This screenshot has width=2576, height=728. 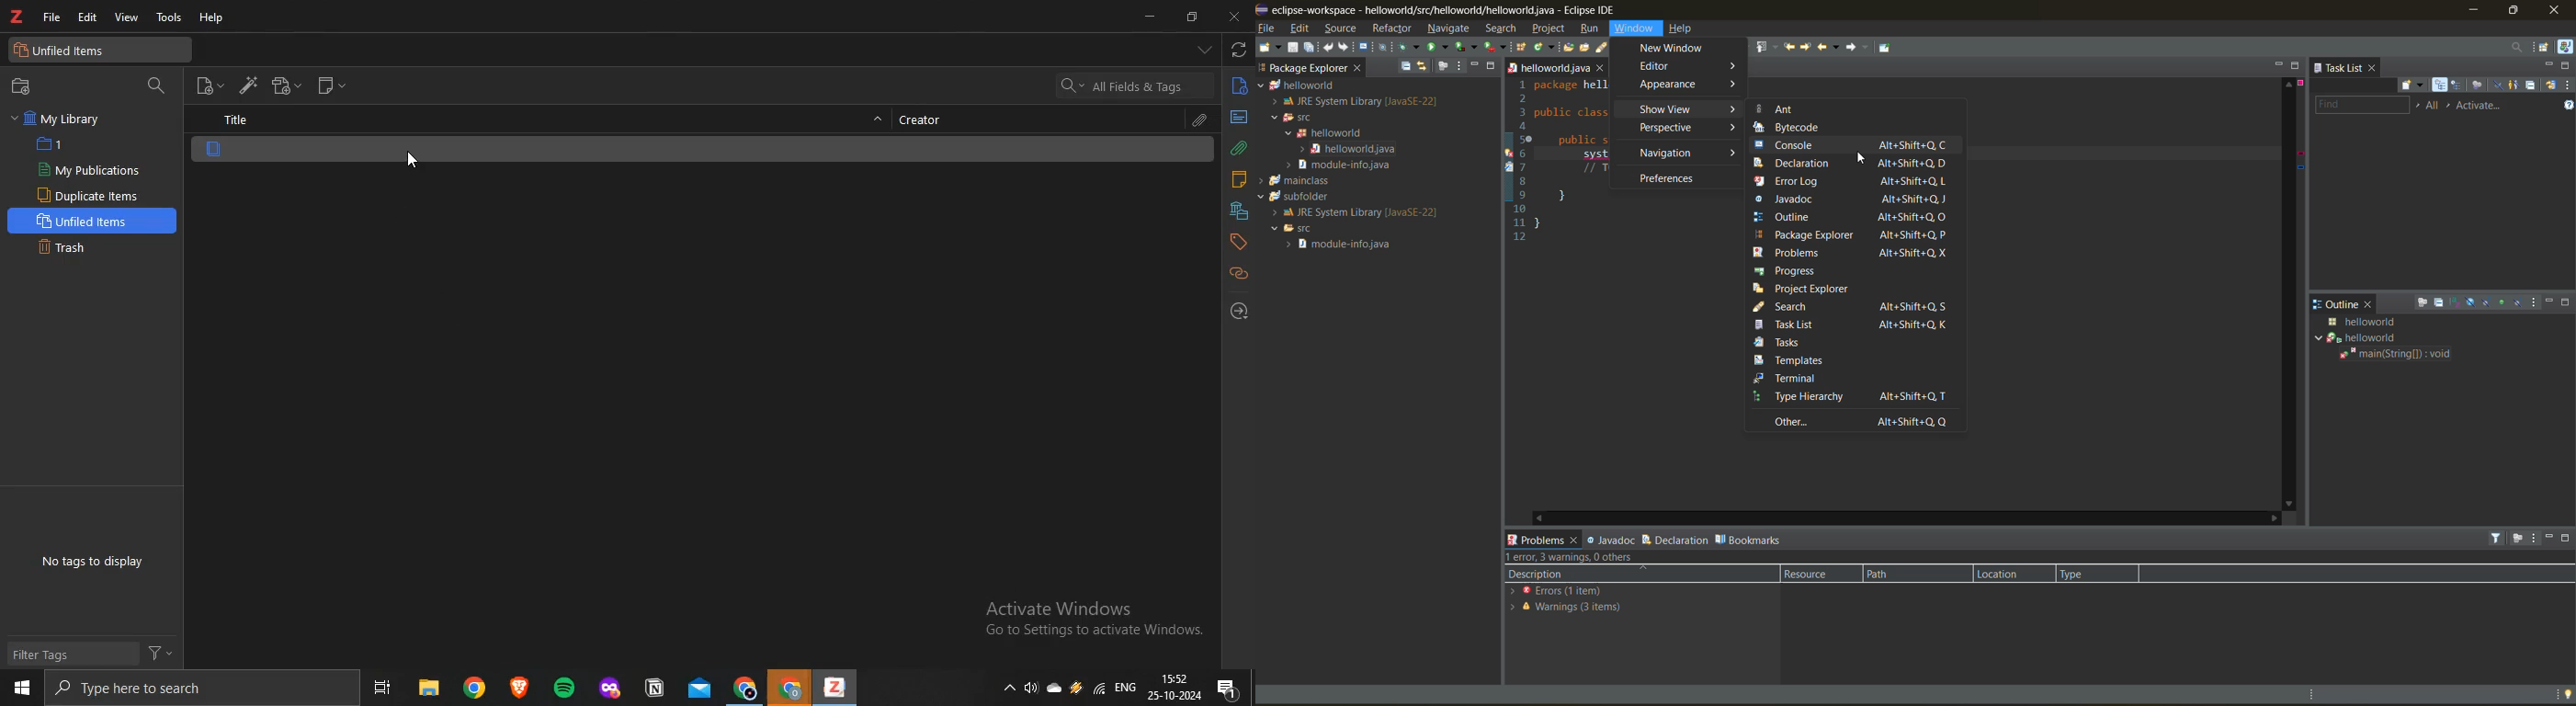 What do you see at coordinates (94, 563) in the screenshot?
I see `No tags to display` at bounding box center [94, 563].